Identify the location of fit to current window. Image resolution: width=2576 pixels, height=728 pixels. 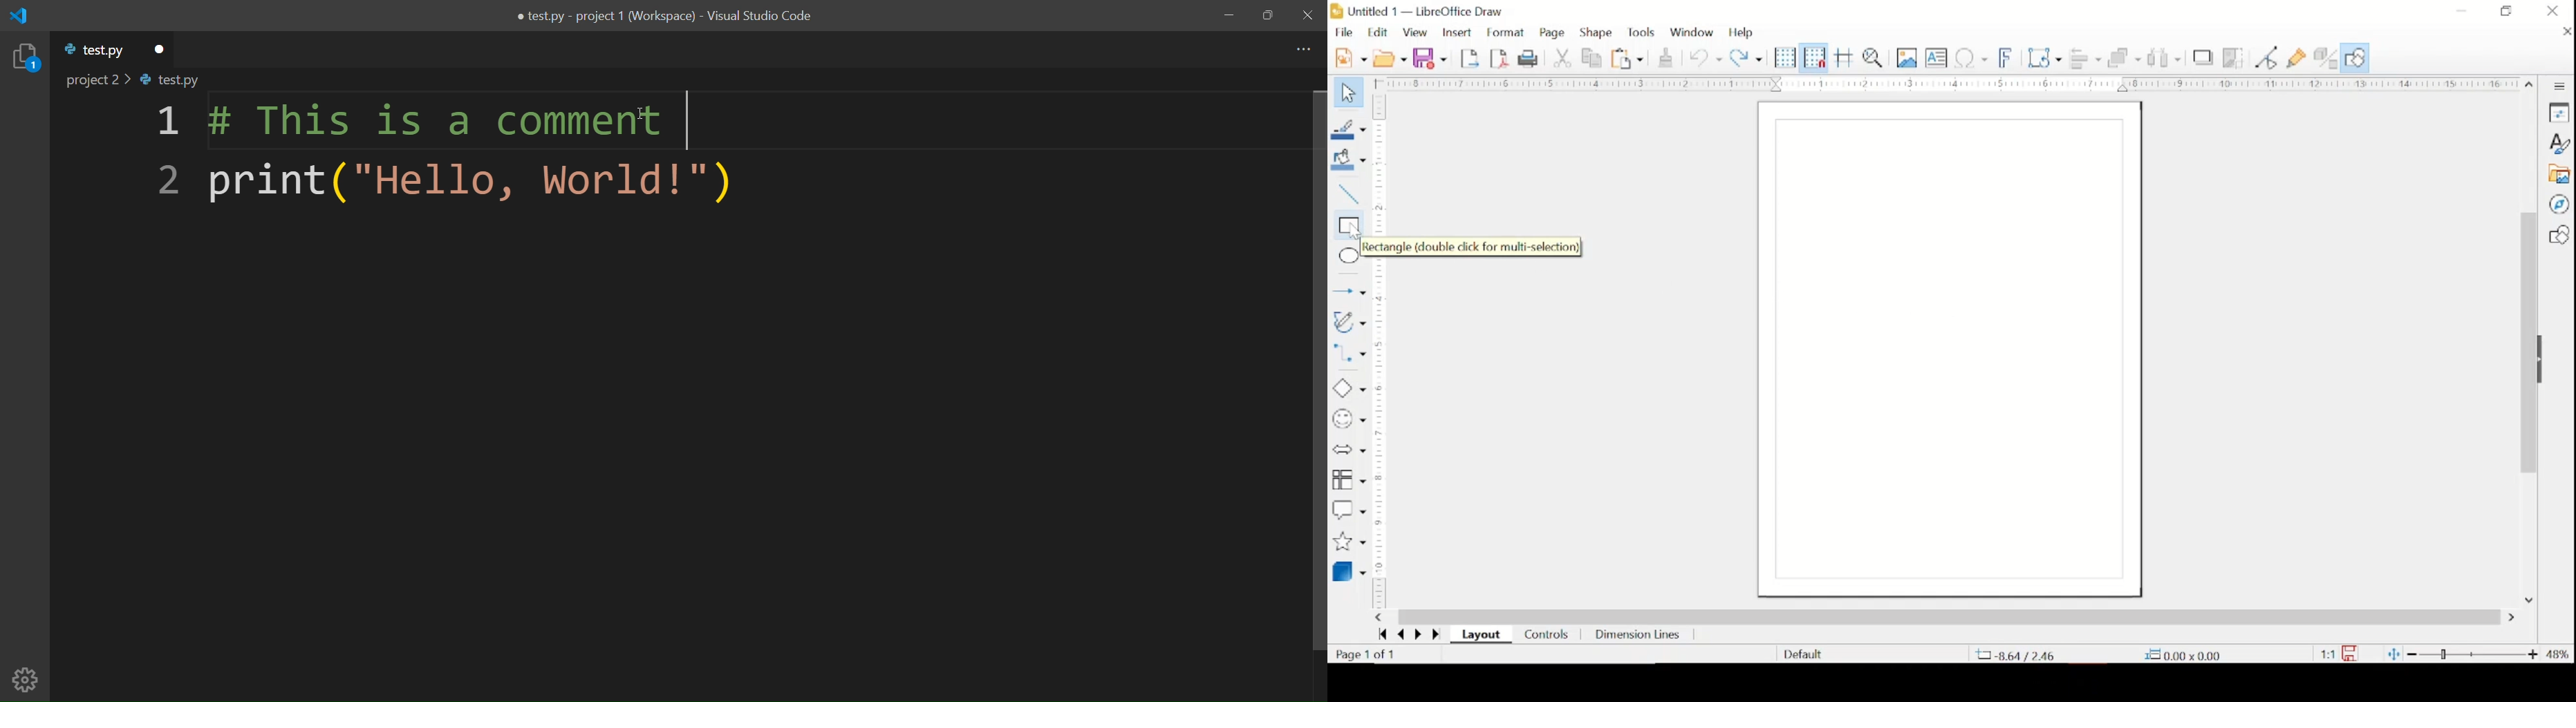
(2393, 654).